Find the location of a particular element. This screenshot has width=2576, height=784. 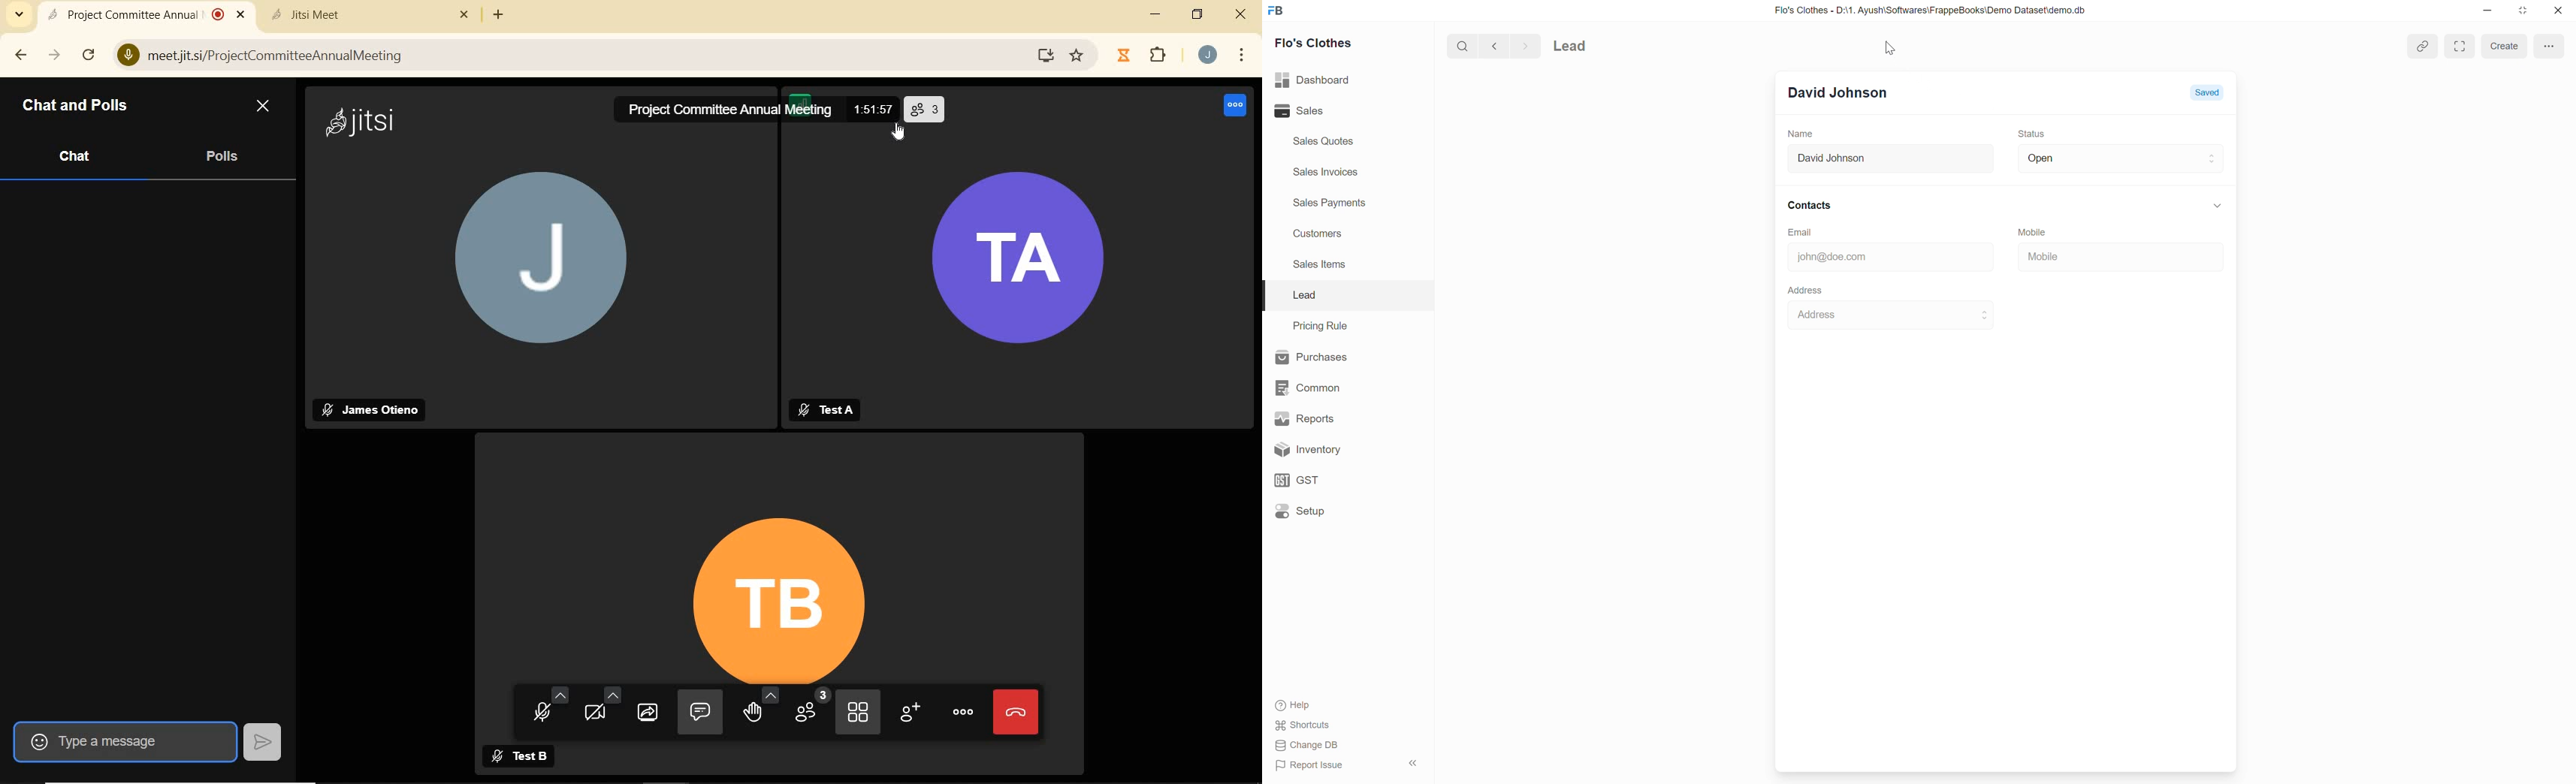

create is located at coordinates (2504, 45).